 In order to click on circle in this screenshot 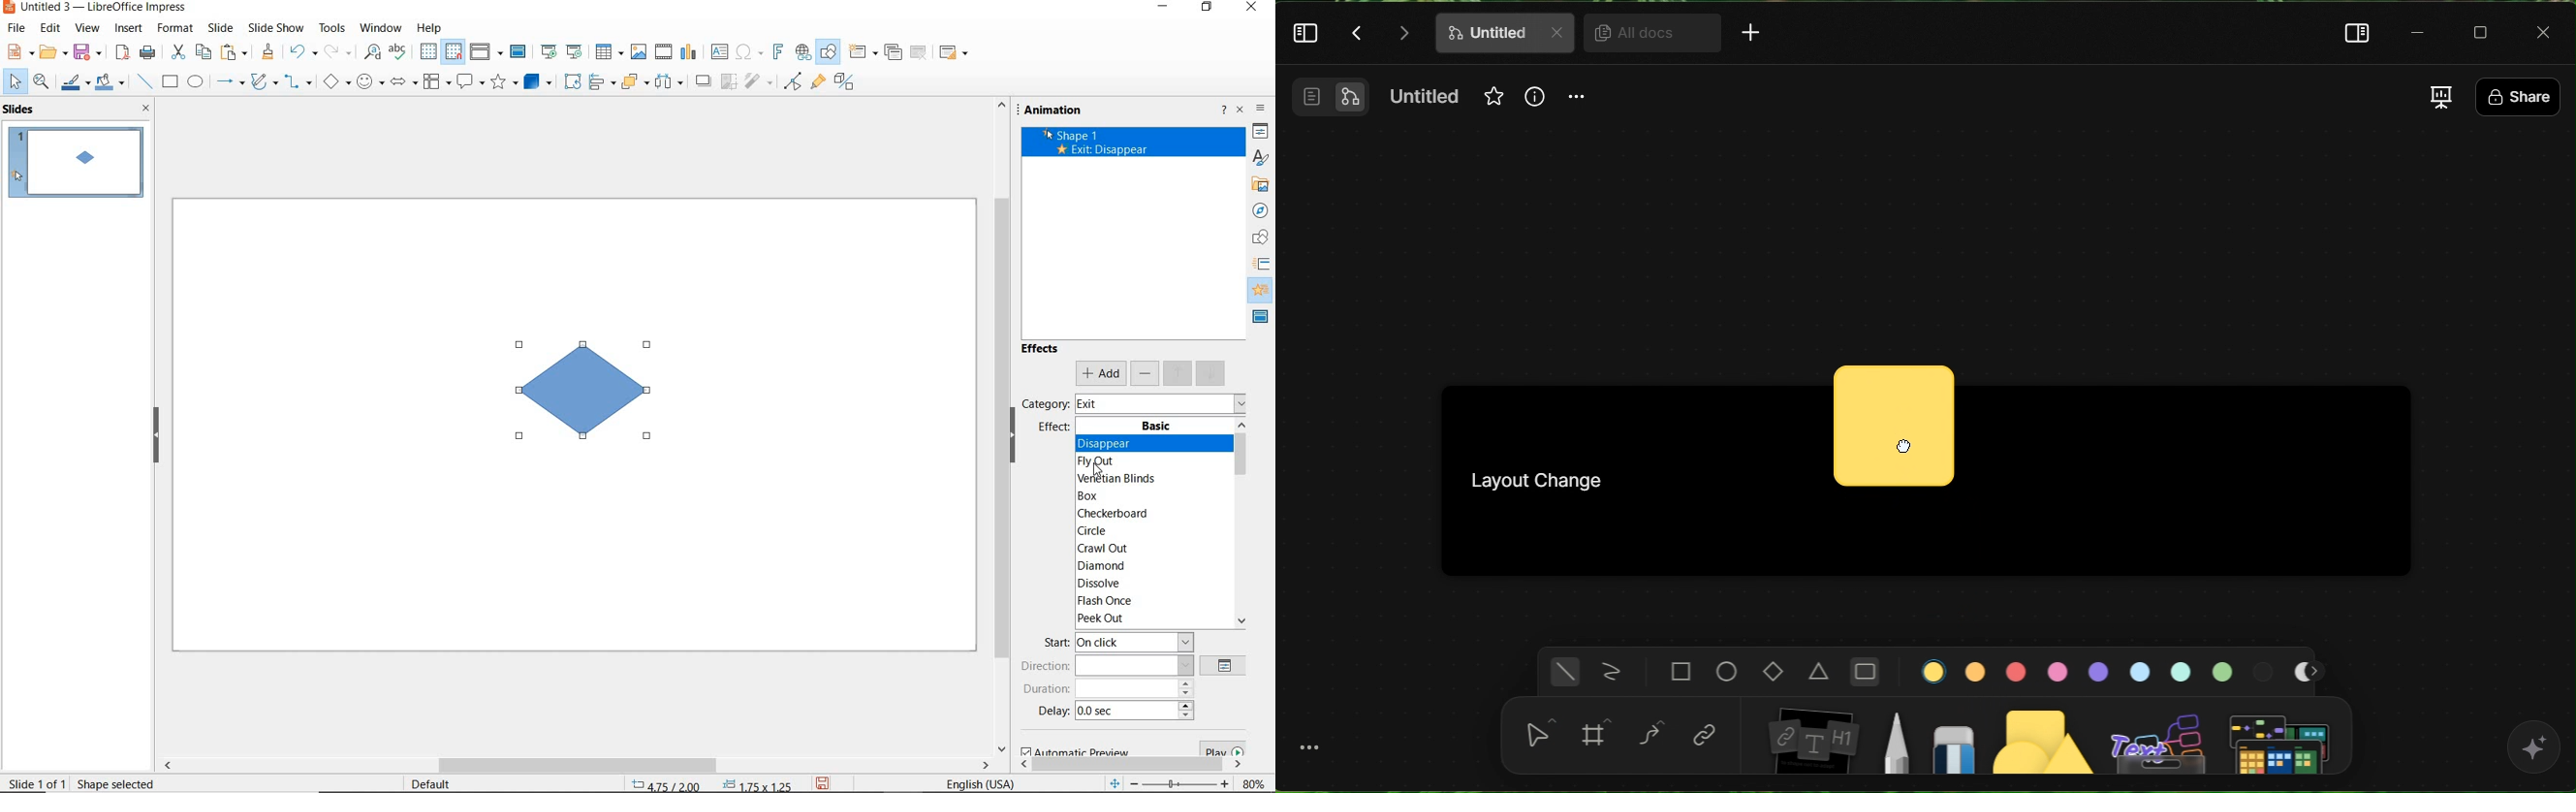, I will do `click(1151, 531)`.